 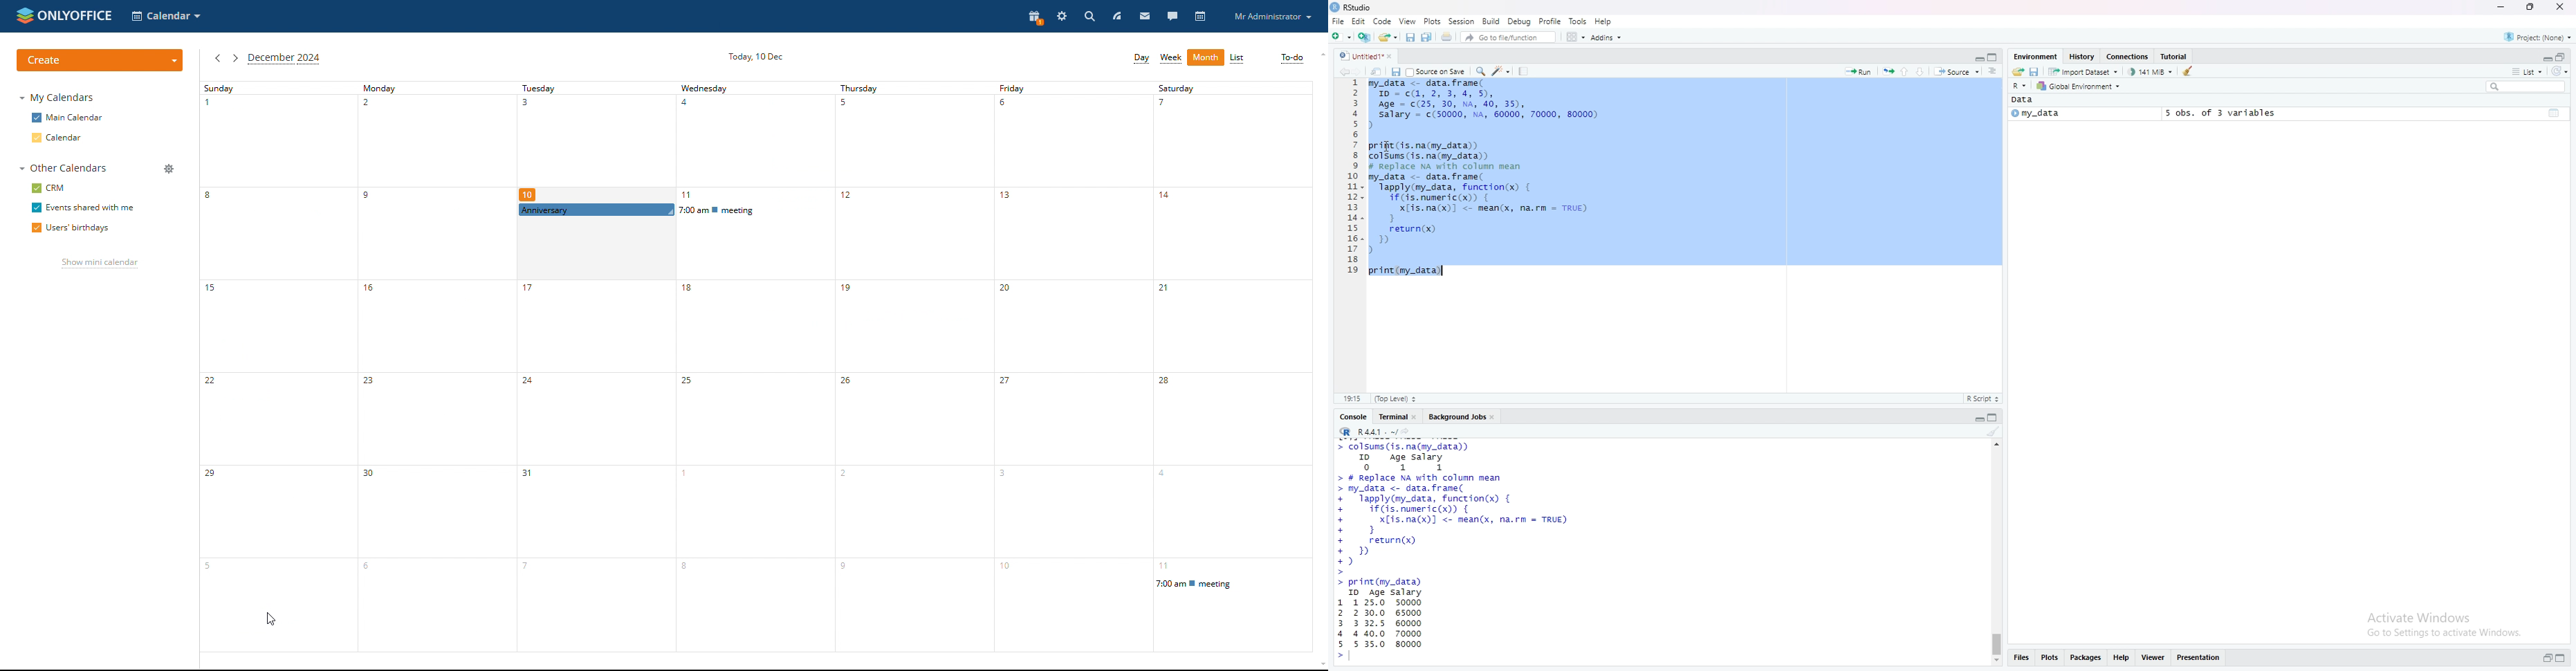 I want to click on profile, so click(x=1271, y=16).